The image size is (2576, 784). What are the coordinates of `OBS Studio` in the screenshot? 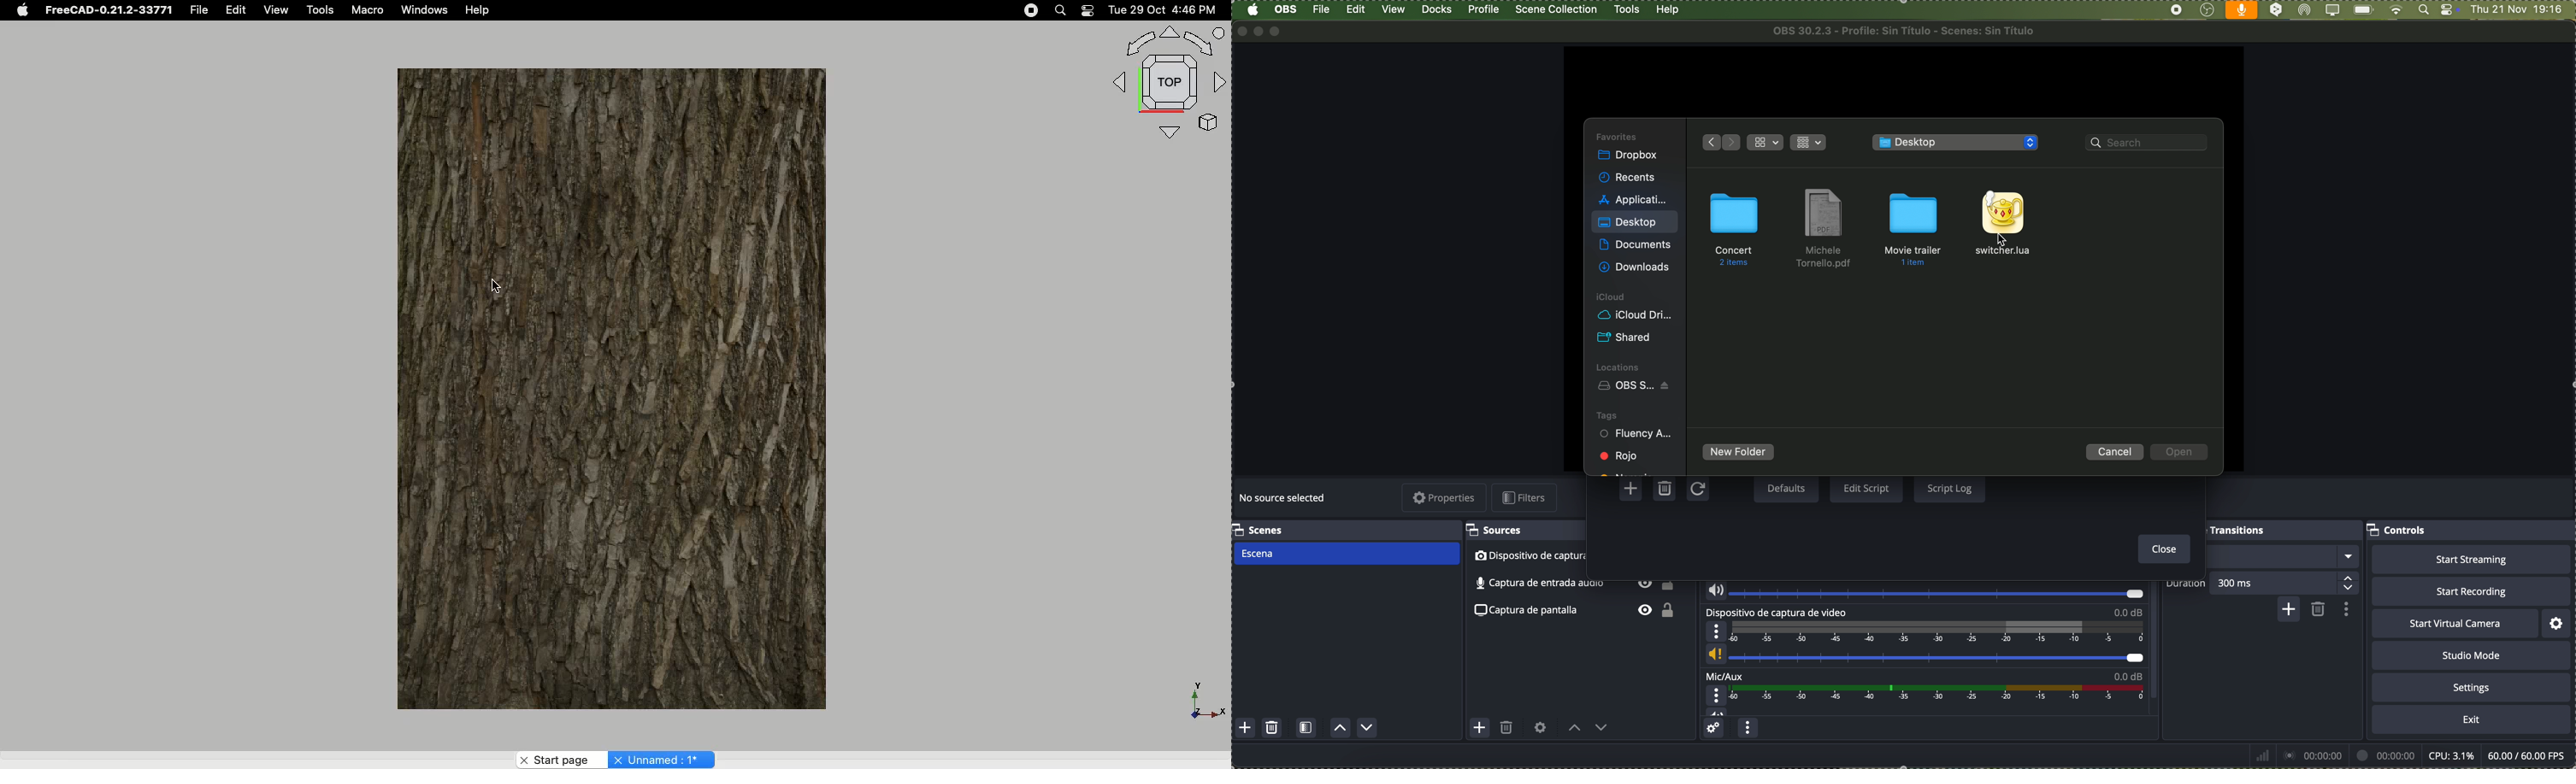 It's located at (2207, 10).